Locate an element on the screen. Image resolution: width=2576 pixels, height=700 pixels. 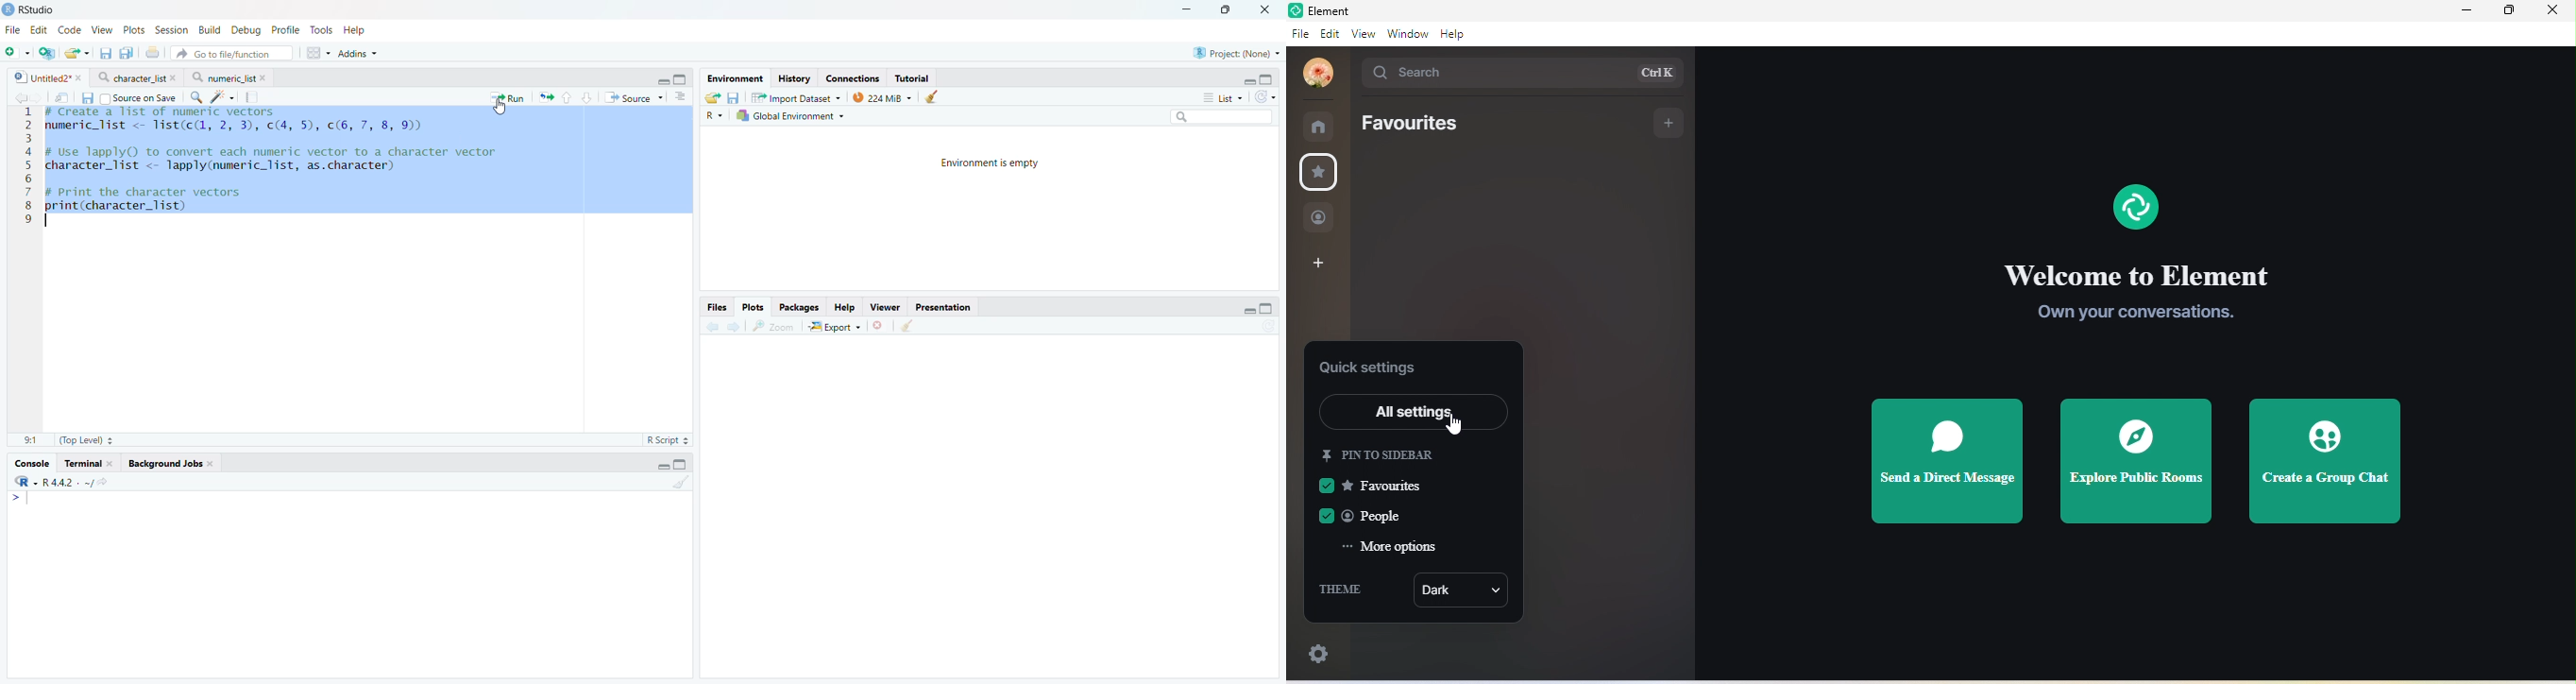
Project: (None) is located at coordinates (1235, 52).